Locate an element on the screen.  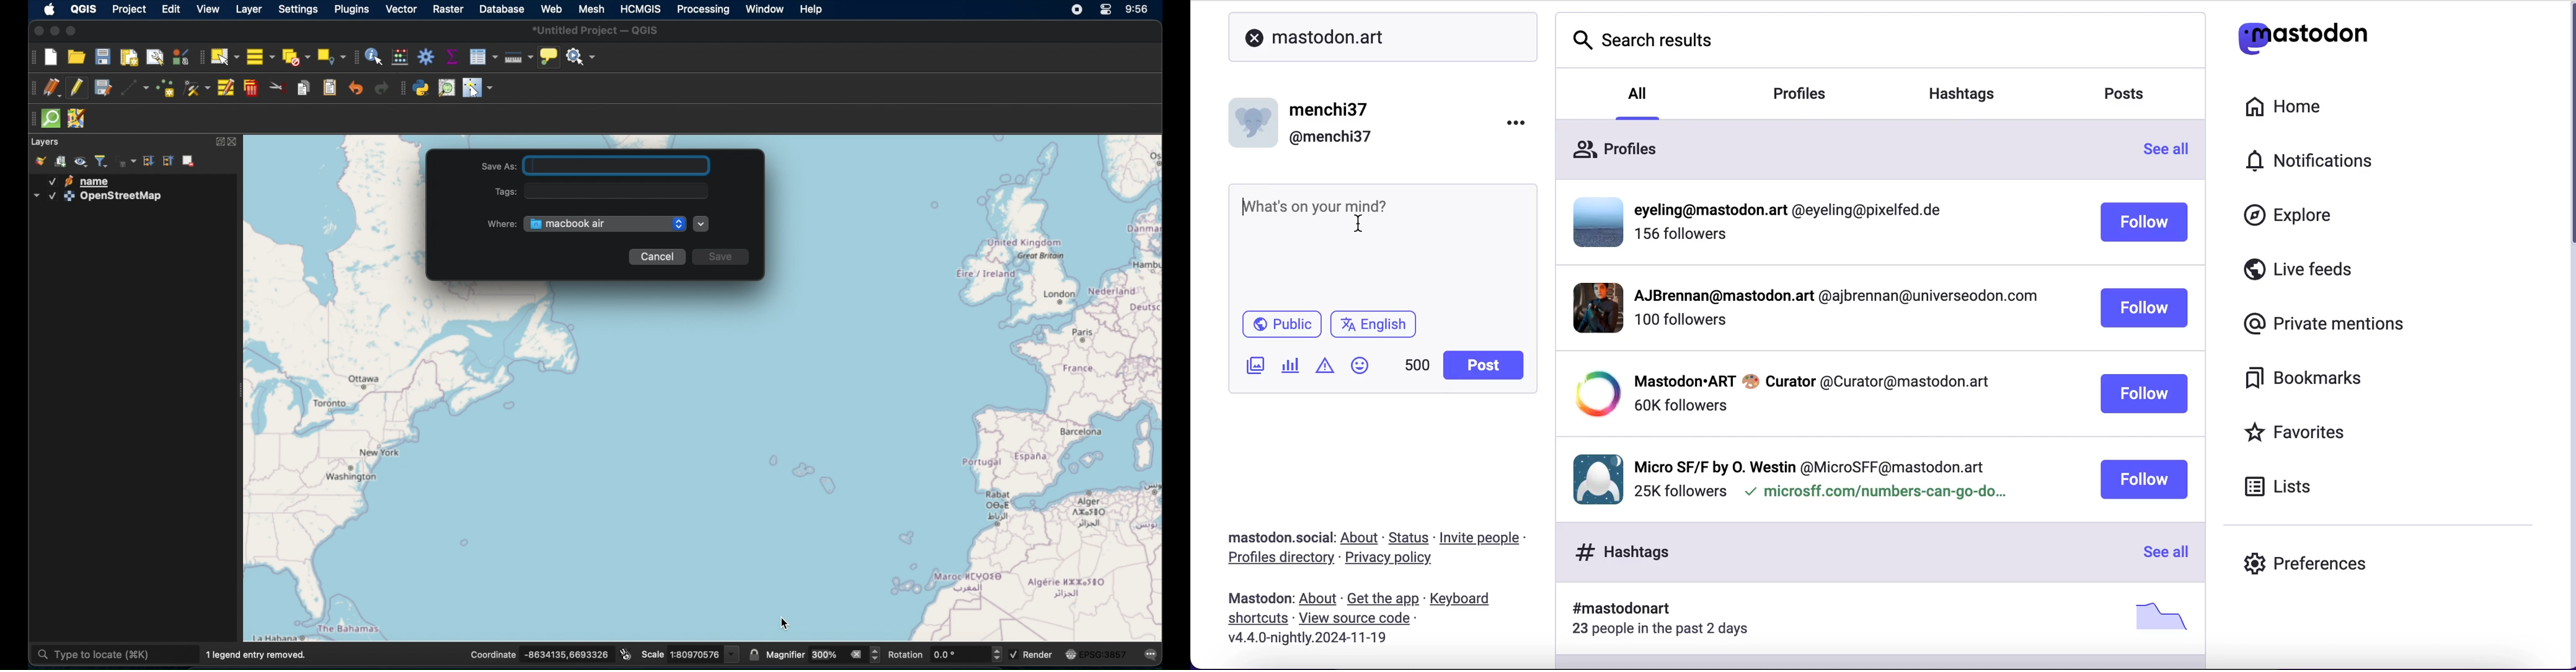
add point feature is located at coordinates (166, 88).